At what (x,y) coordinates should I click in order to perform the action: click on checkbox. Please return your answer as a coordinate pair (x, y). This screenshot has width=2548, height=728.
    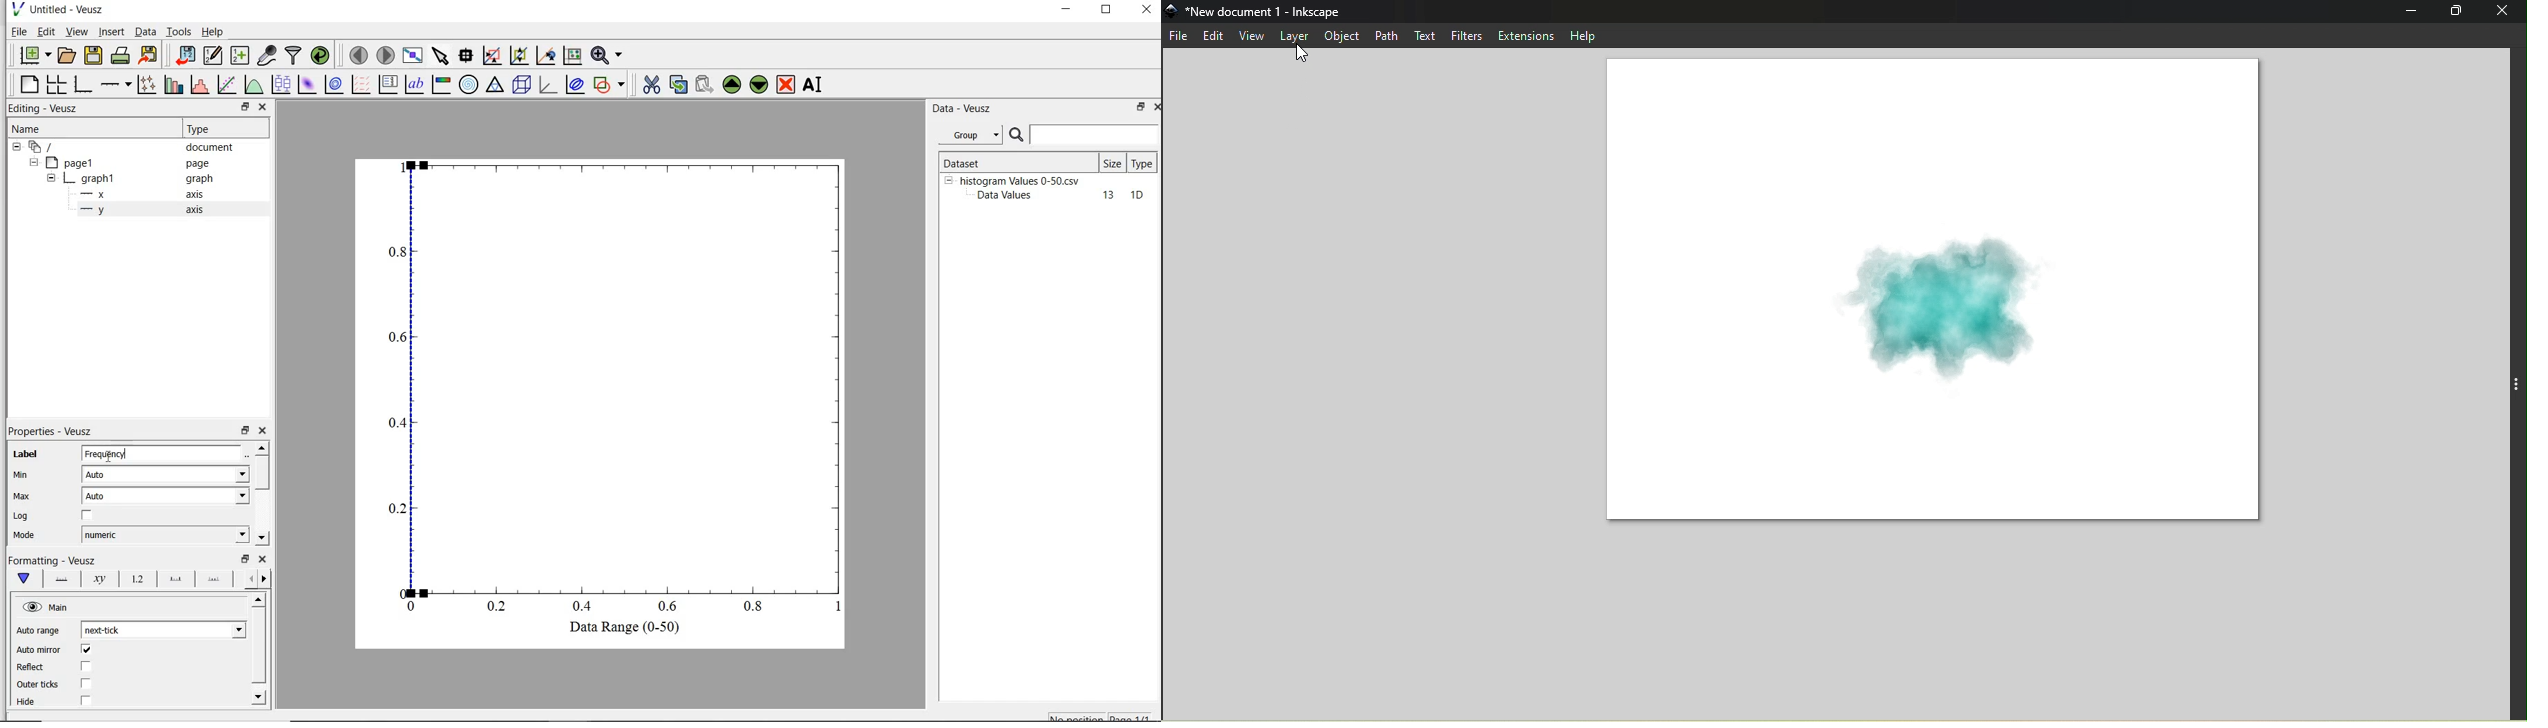
    Looking at the image, I should click on (86, 684).